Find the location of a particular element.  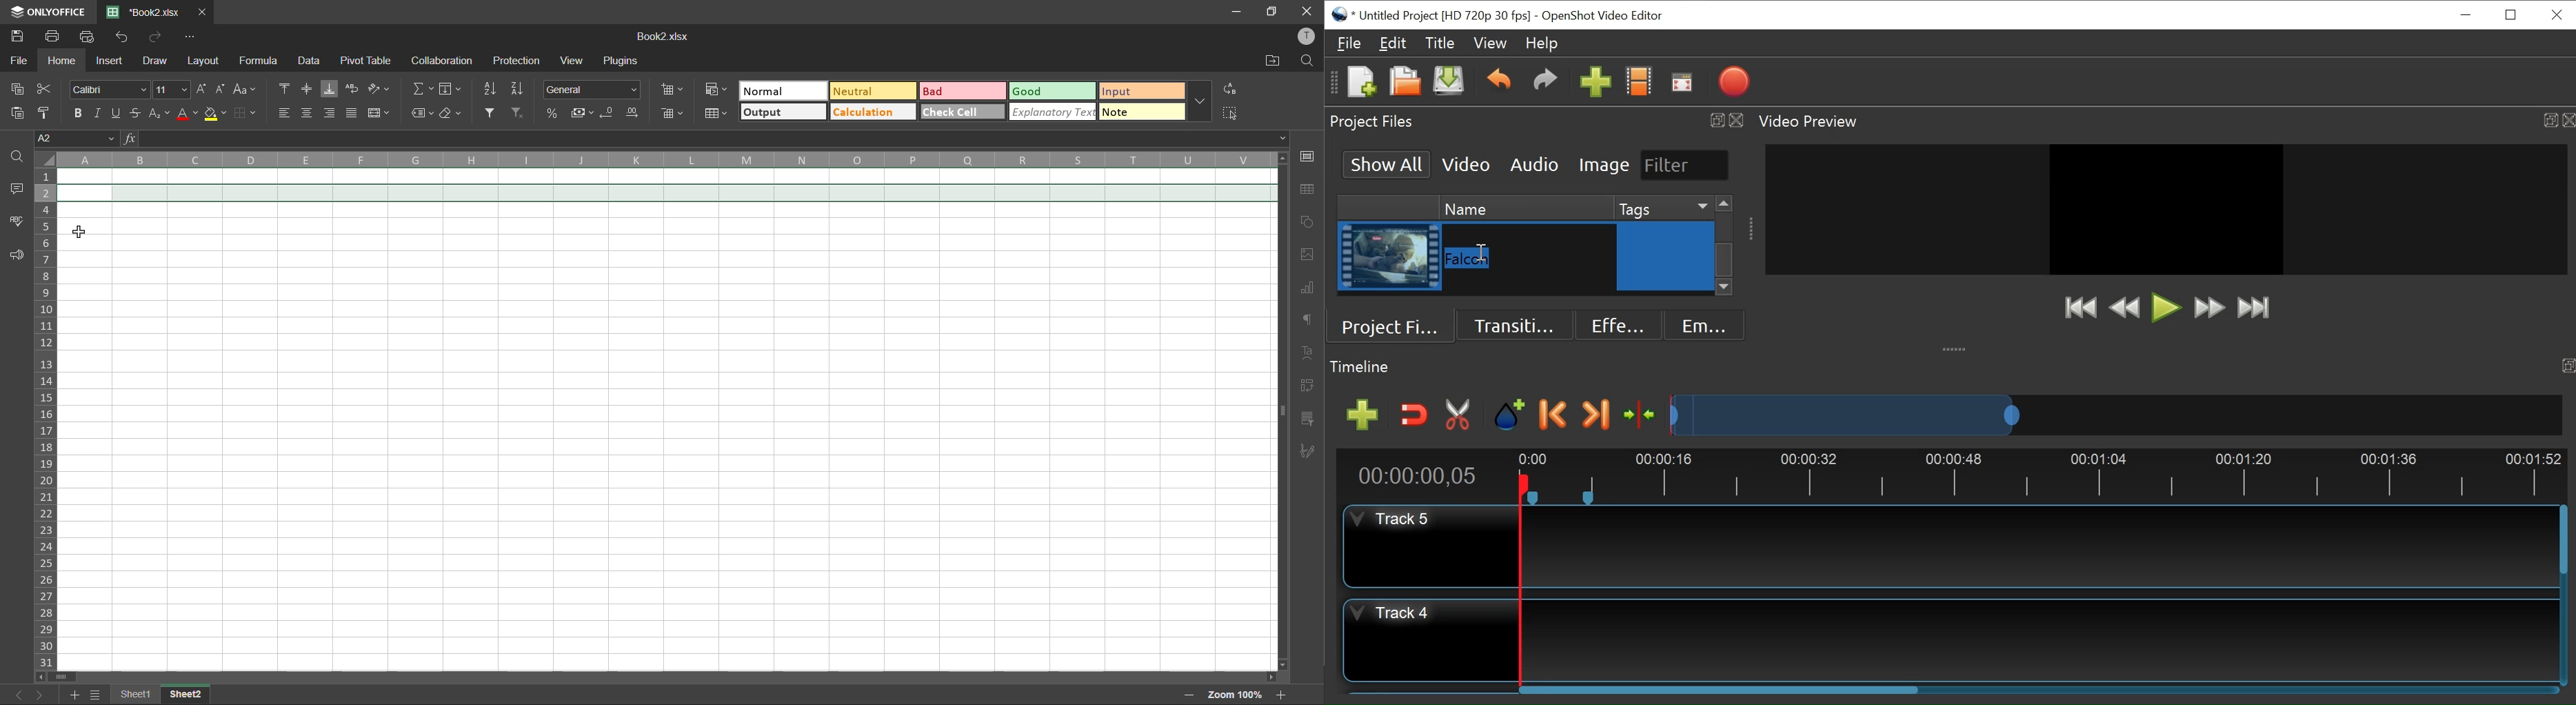

Zoom Slider is located at coordinates (2111, 413).